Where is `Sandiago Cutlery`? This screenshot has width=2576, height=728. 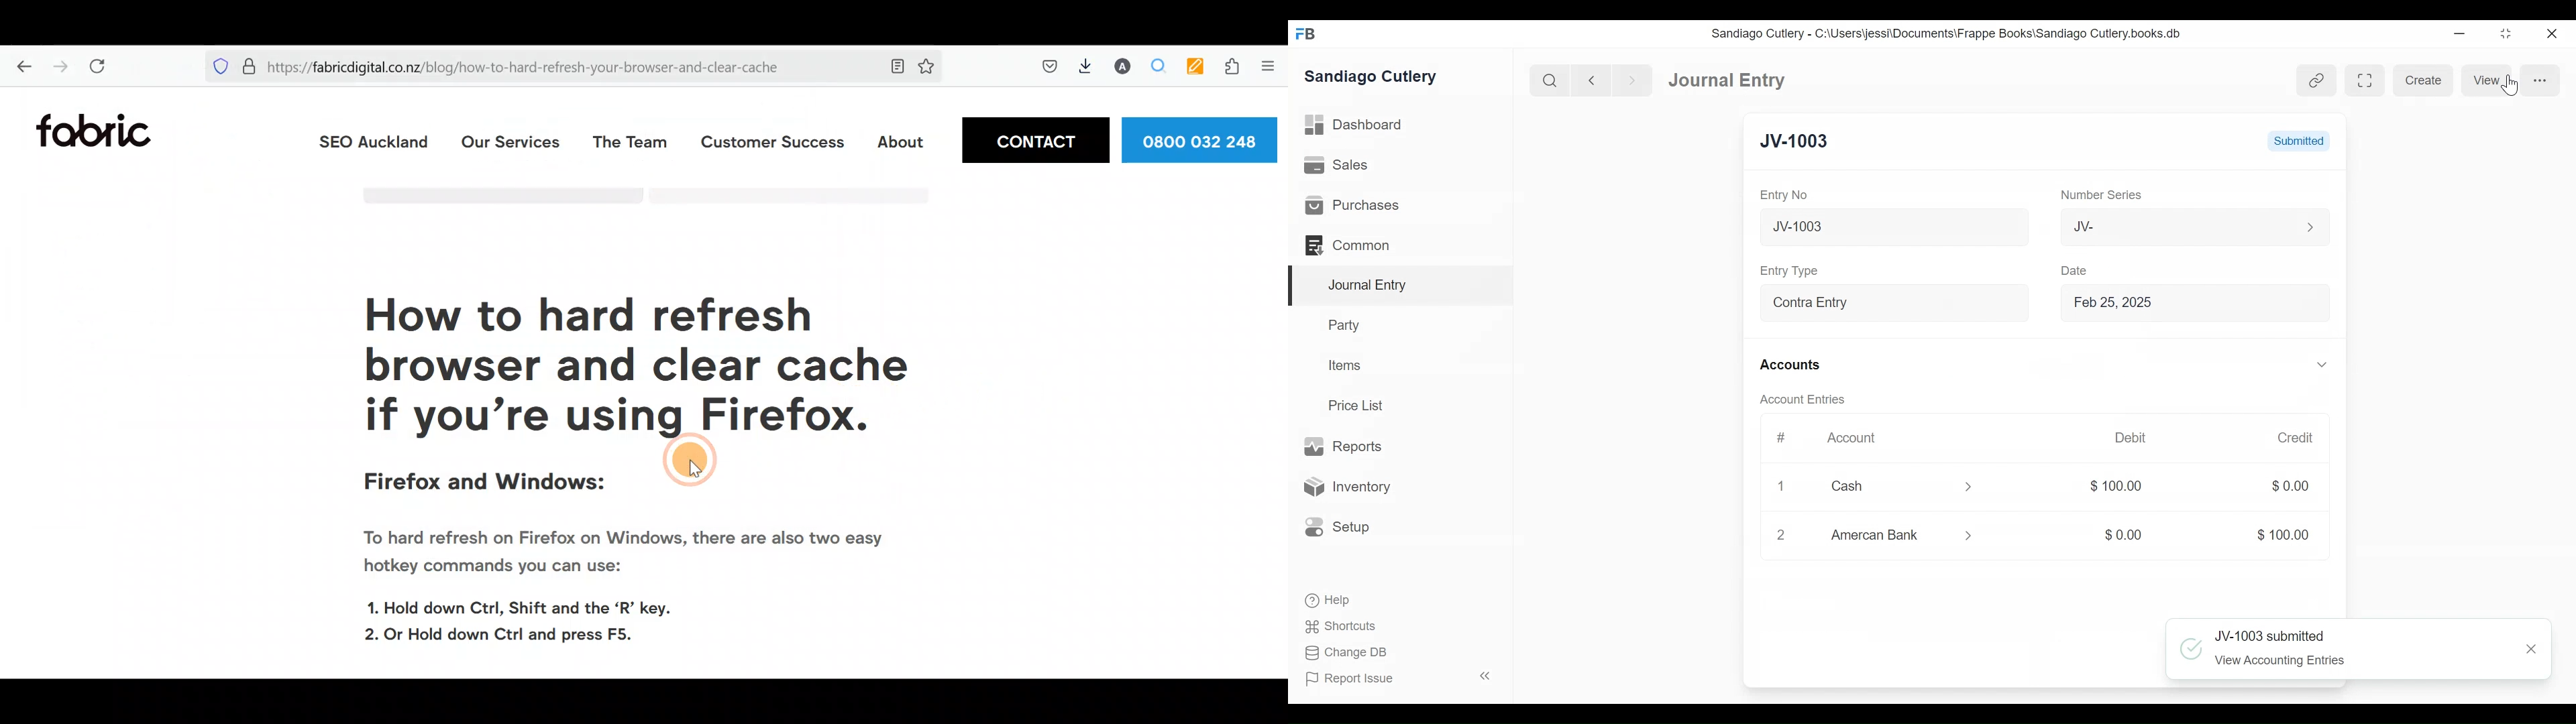
Sandiago Cutlery is located at coordinates (1371, 77).